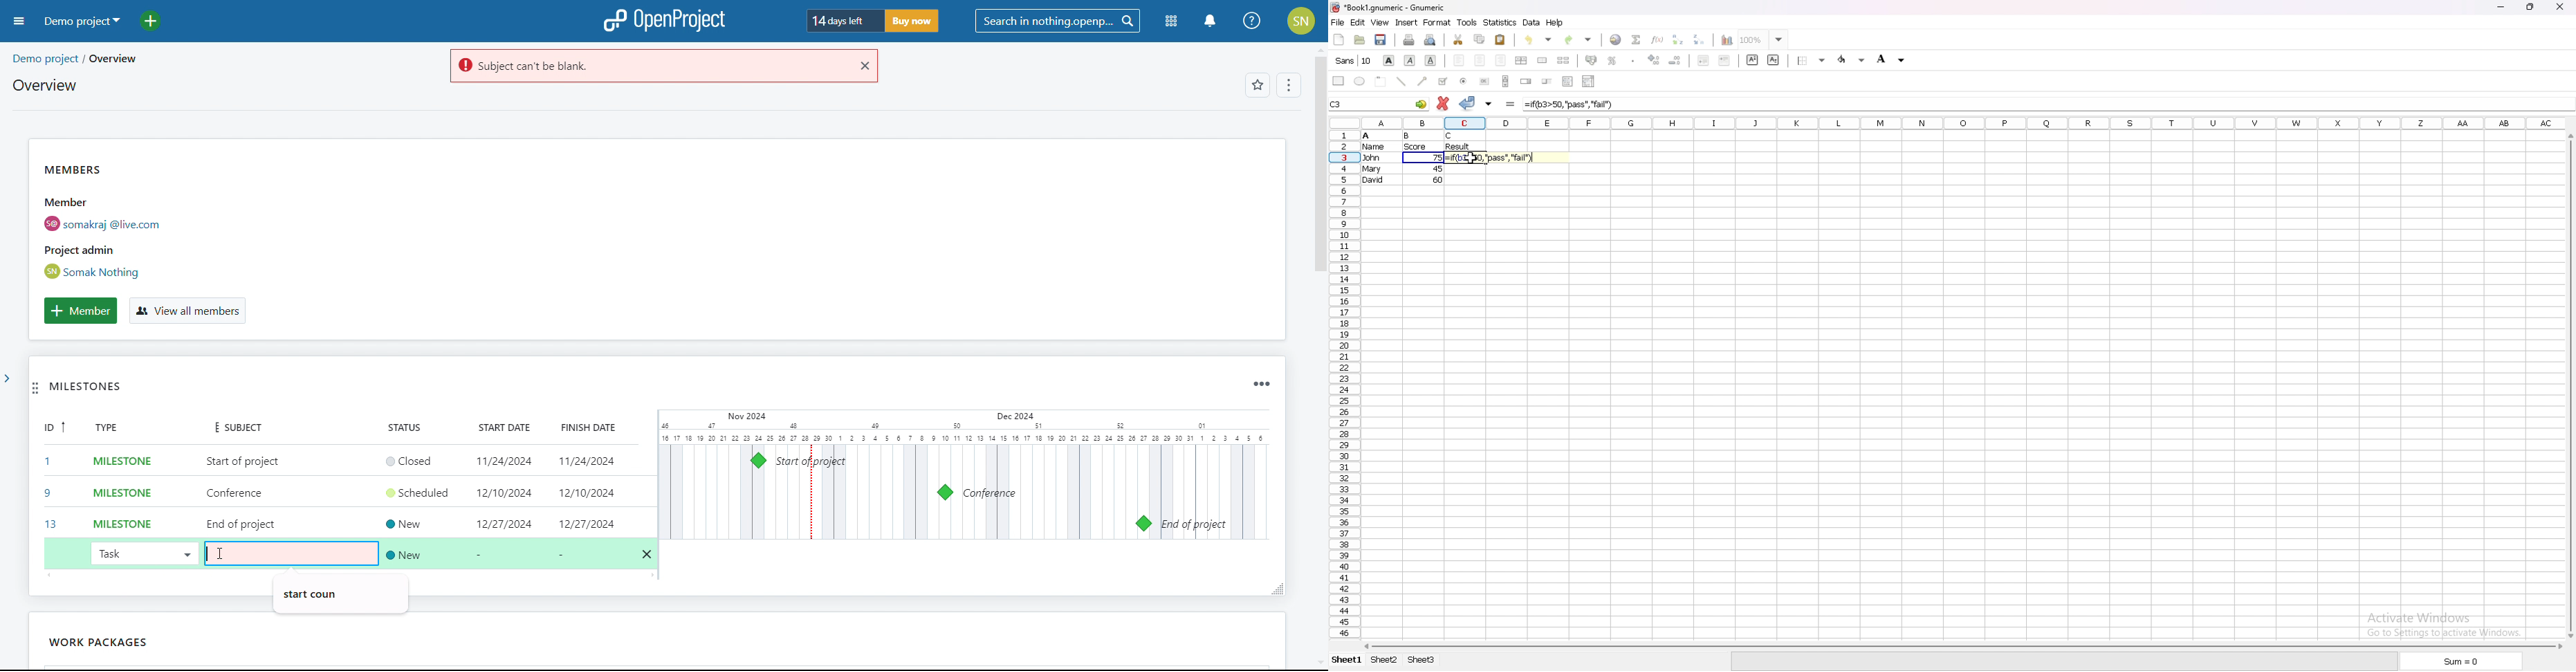 The image size is (2576, 672). Describe the element at coordinates (945, 493) in the screenshot. I see `milestone 9` at that location.